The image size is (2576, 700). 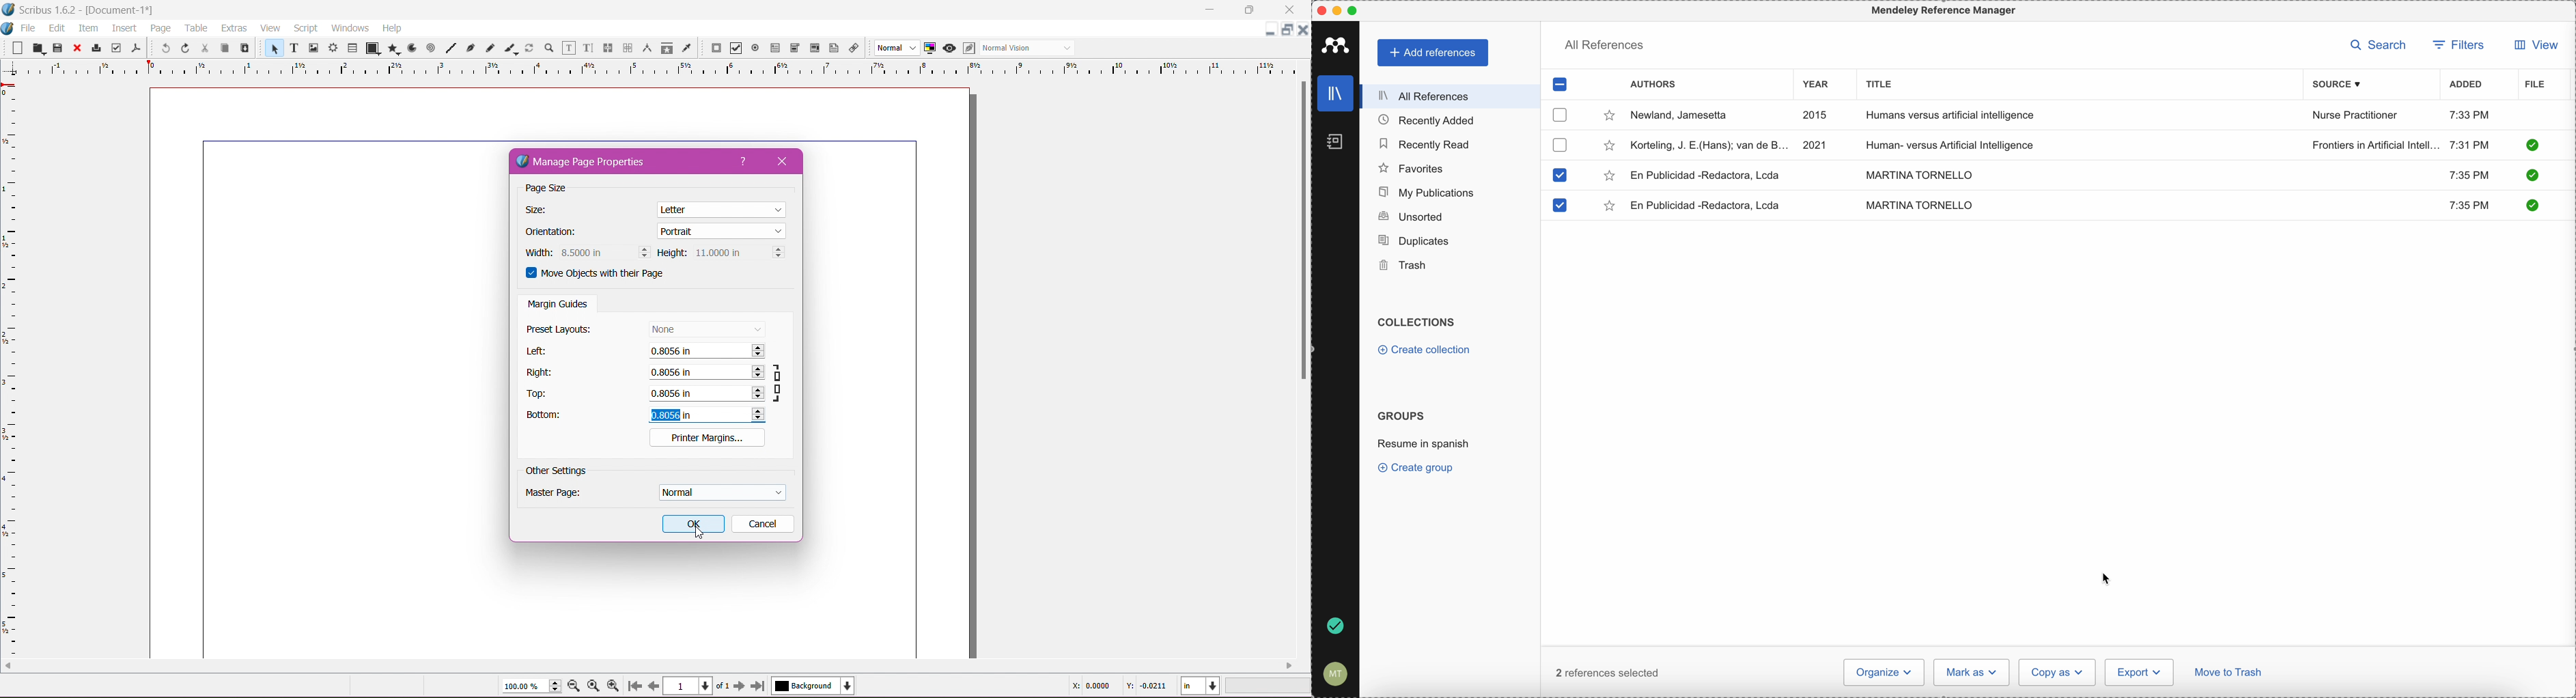 I want to click on Printer Margins, so click(x=707, y=437).